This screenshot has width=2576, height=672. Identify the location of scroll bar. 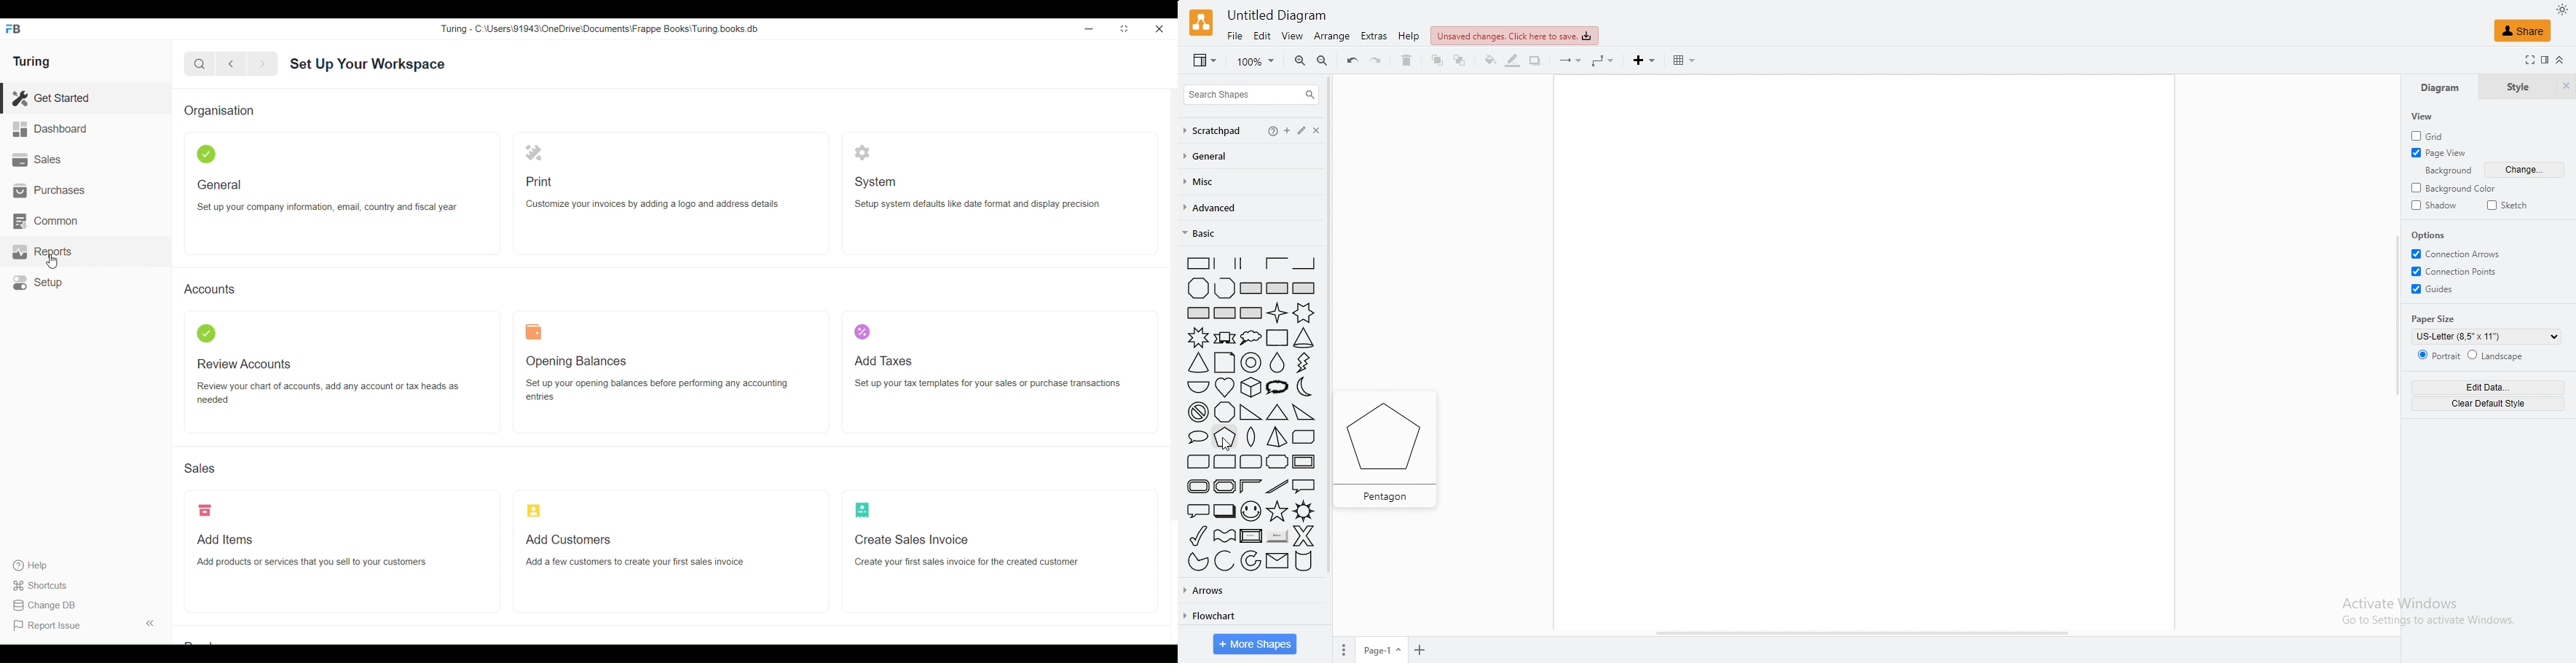
(1334, 356).